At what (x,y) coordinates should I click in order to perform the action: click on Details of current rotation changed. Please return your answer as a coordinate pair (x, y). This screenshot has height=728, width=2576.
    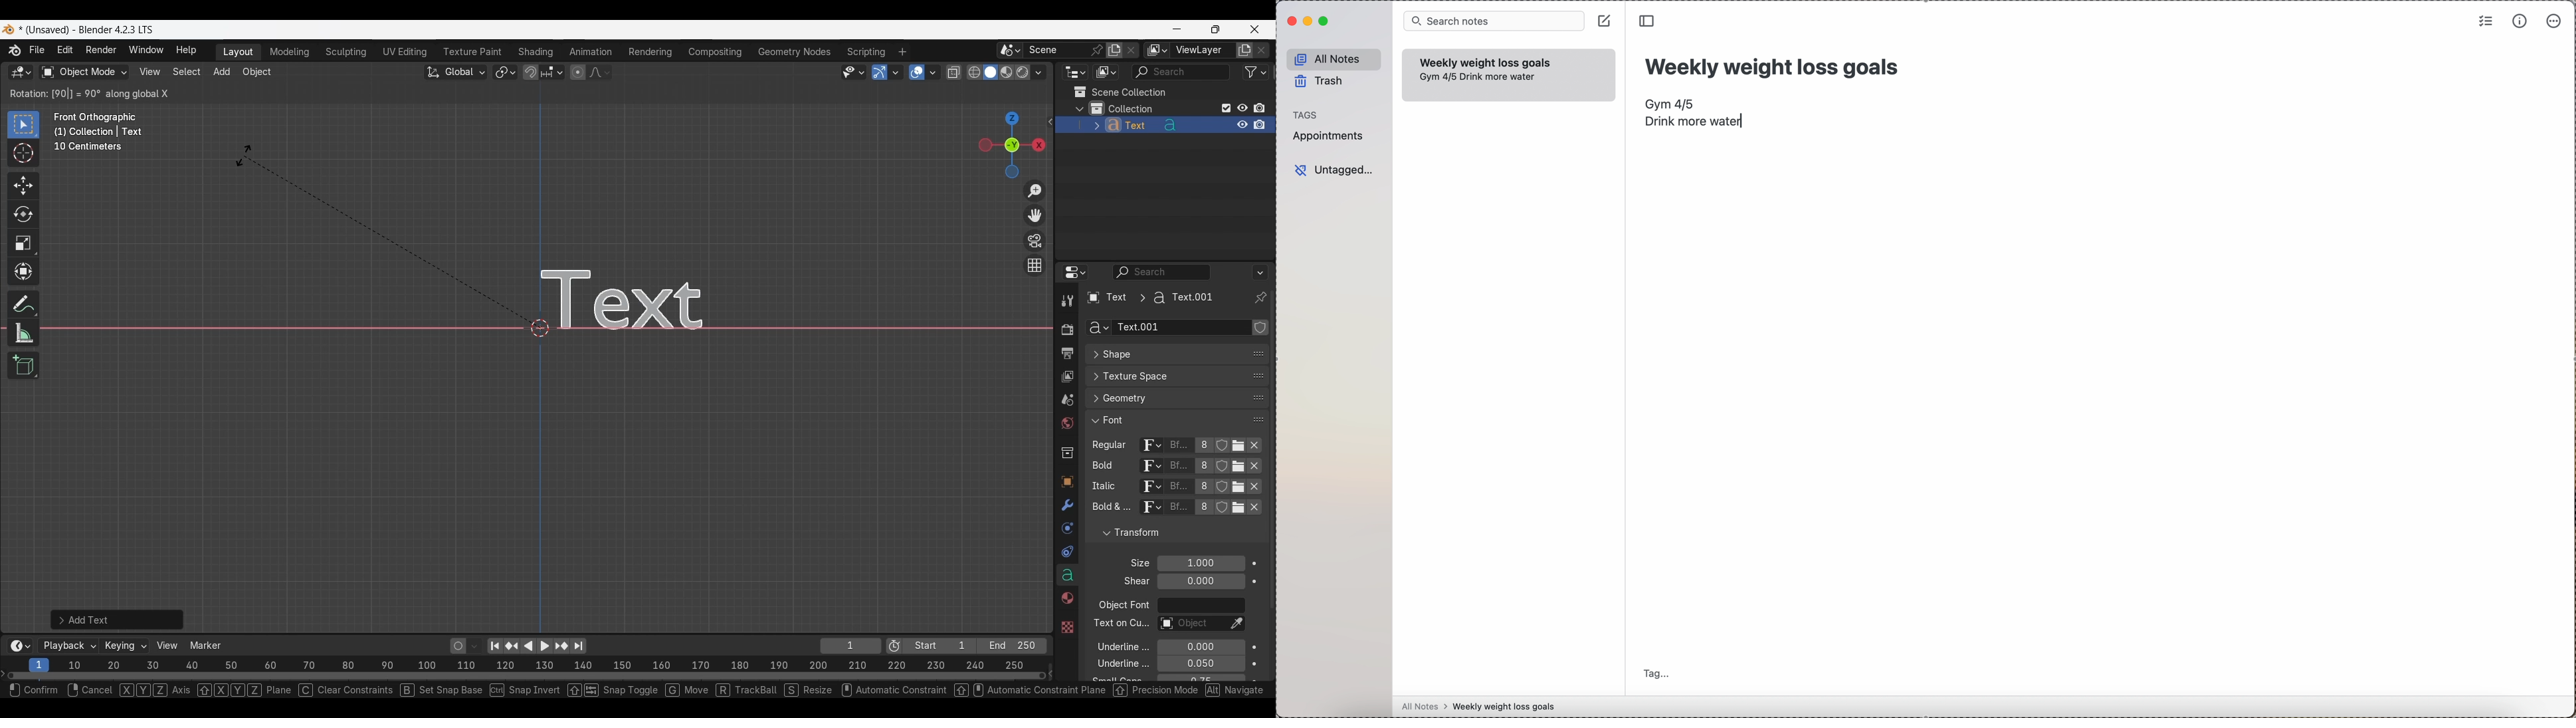
    Looking at the image, I should click on (89, 93).